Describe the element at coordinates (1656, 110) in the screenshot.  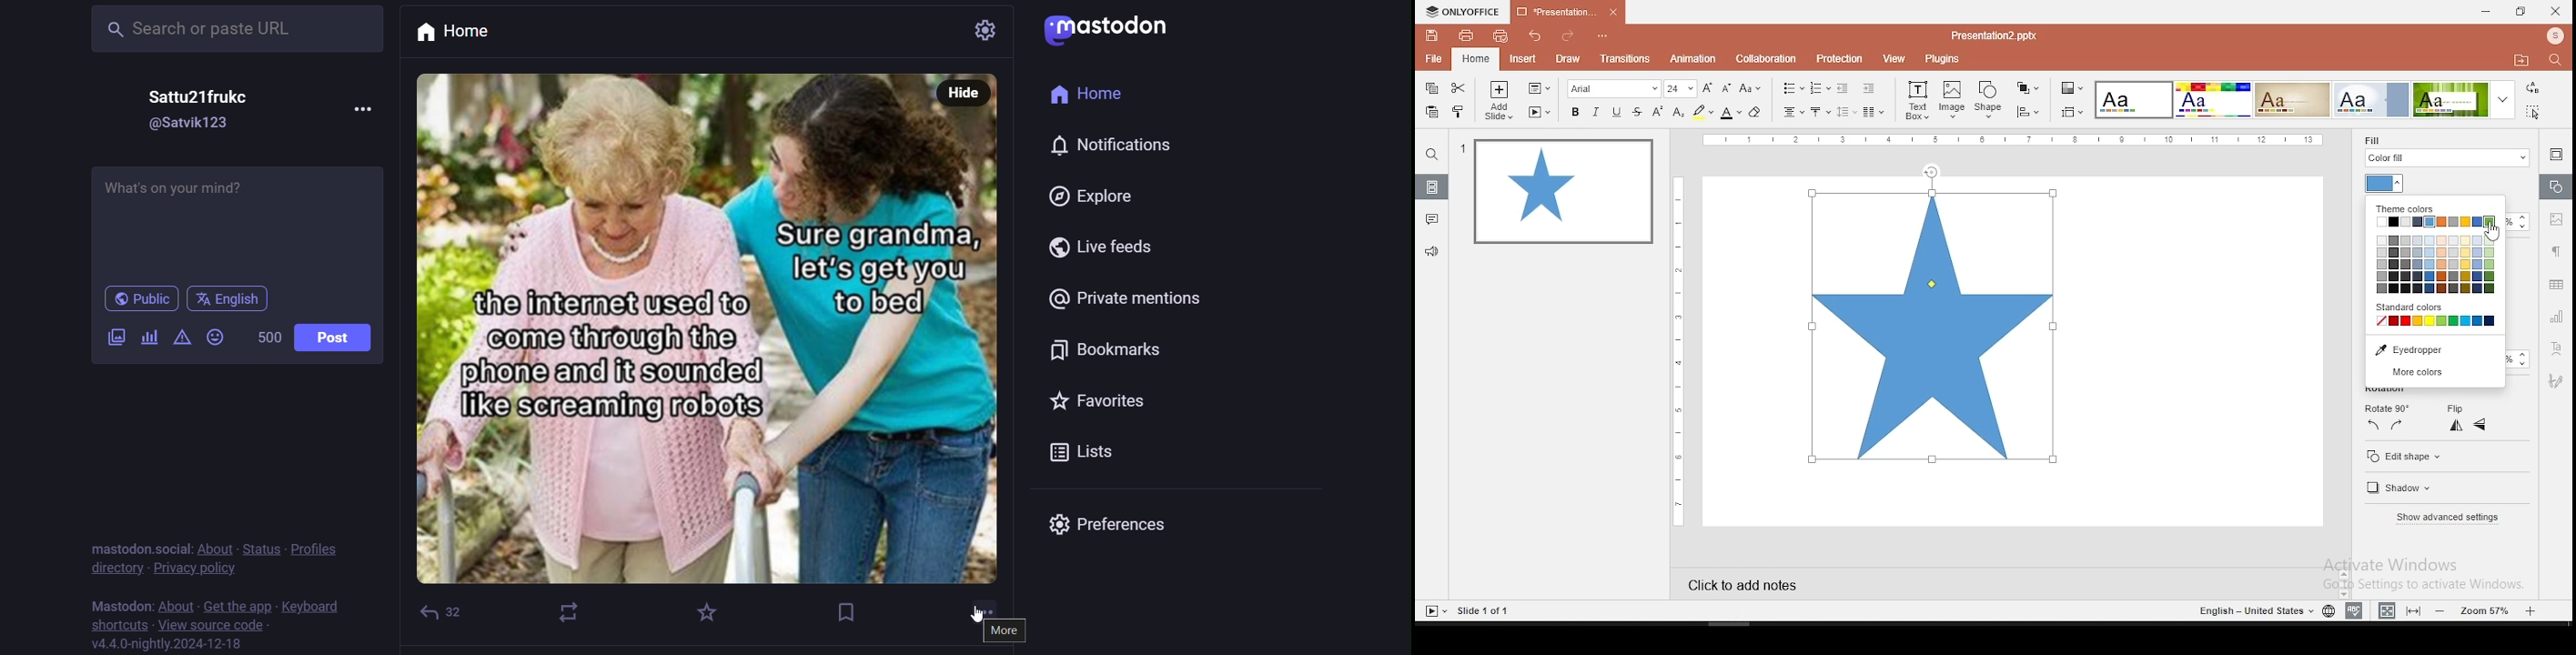
I see `superscript` at that location.